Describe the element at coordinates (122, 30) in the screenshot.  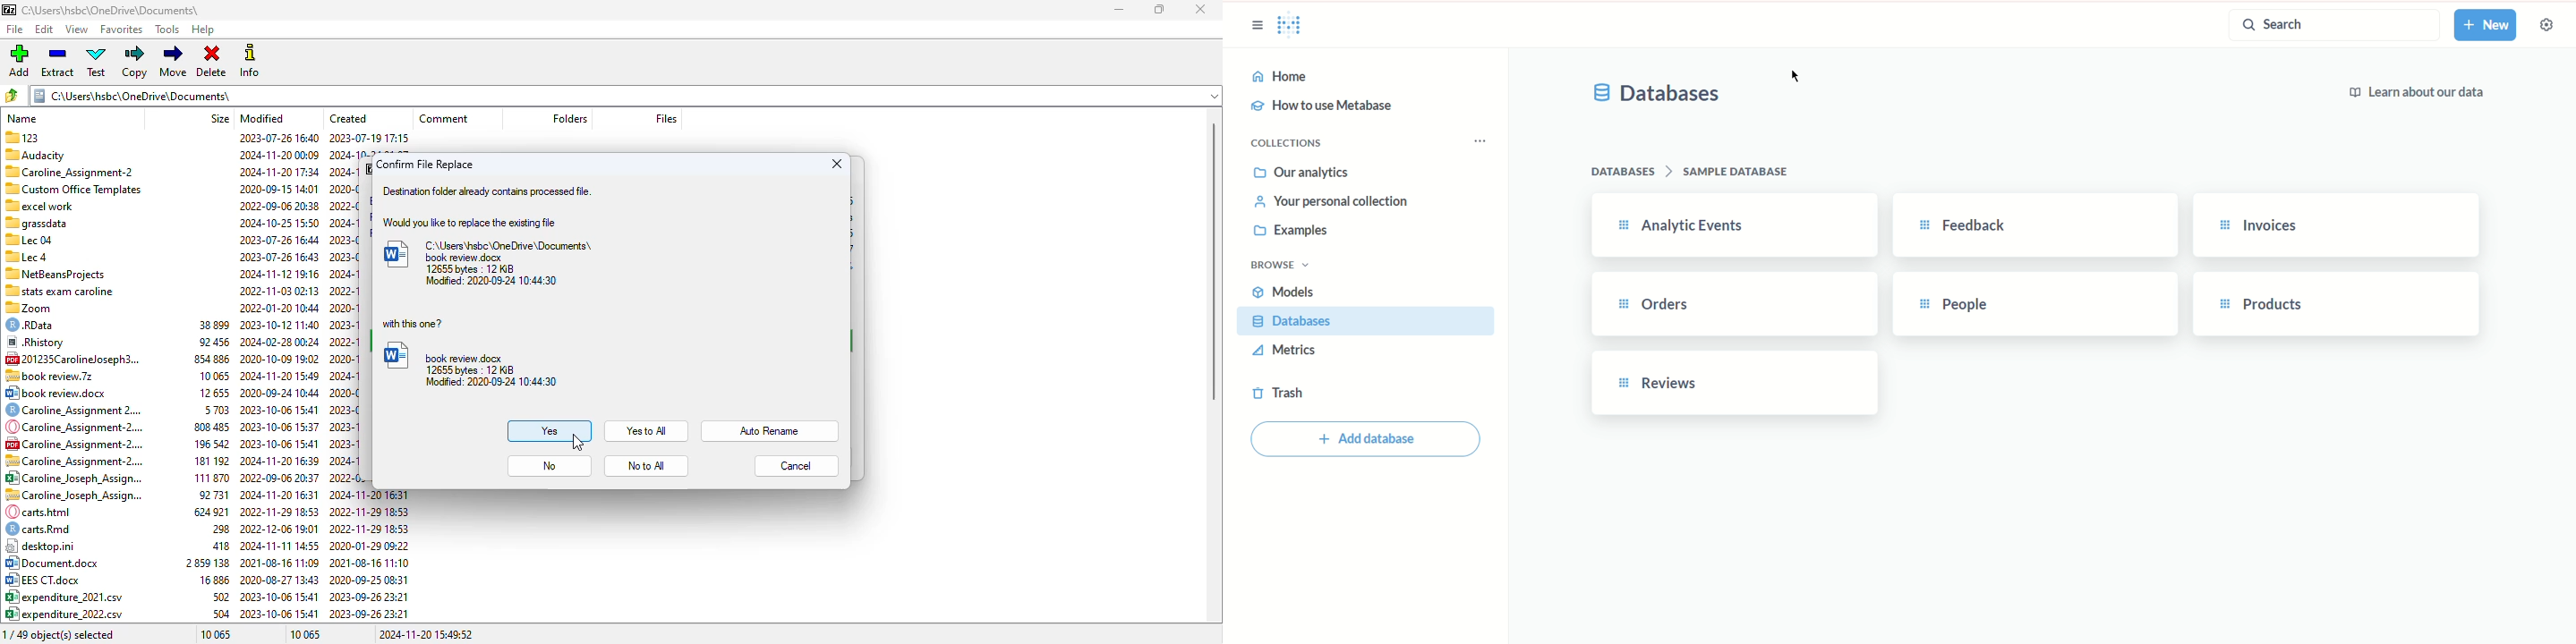
I see `favorites` at that location.